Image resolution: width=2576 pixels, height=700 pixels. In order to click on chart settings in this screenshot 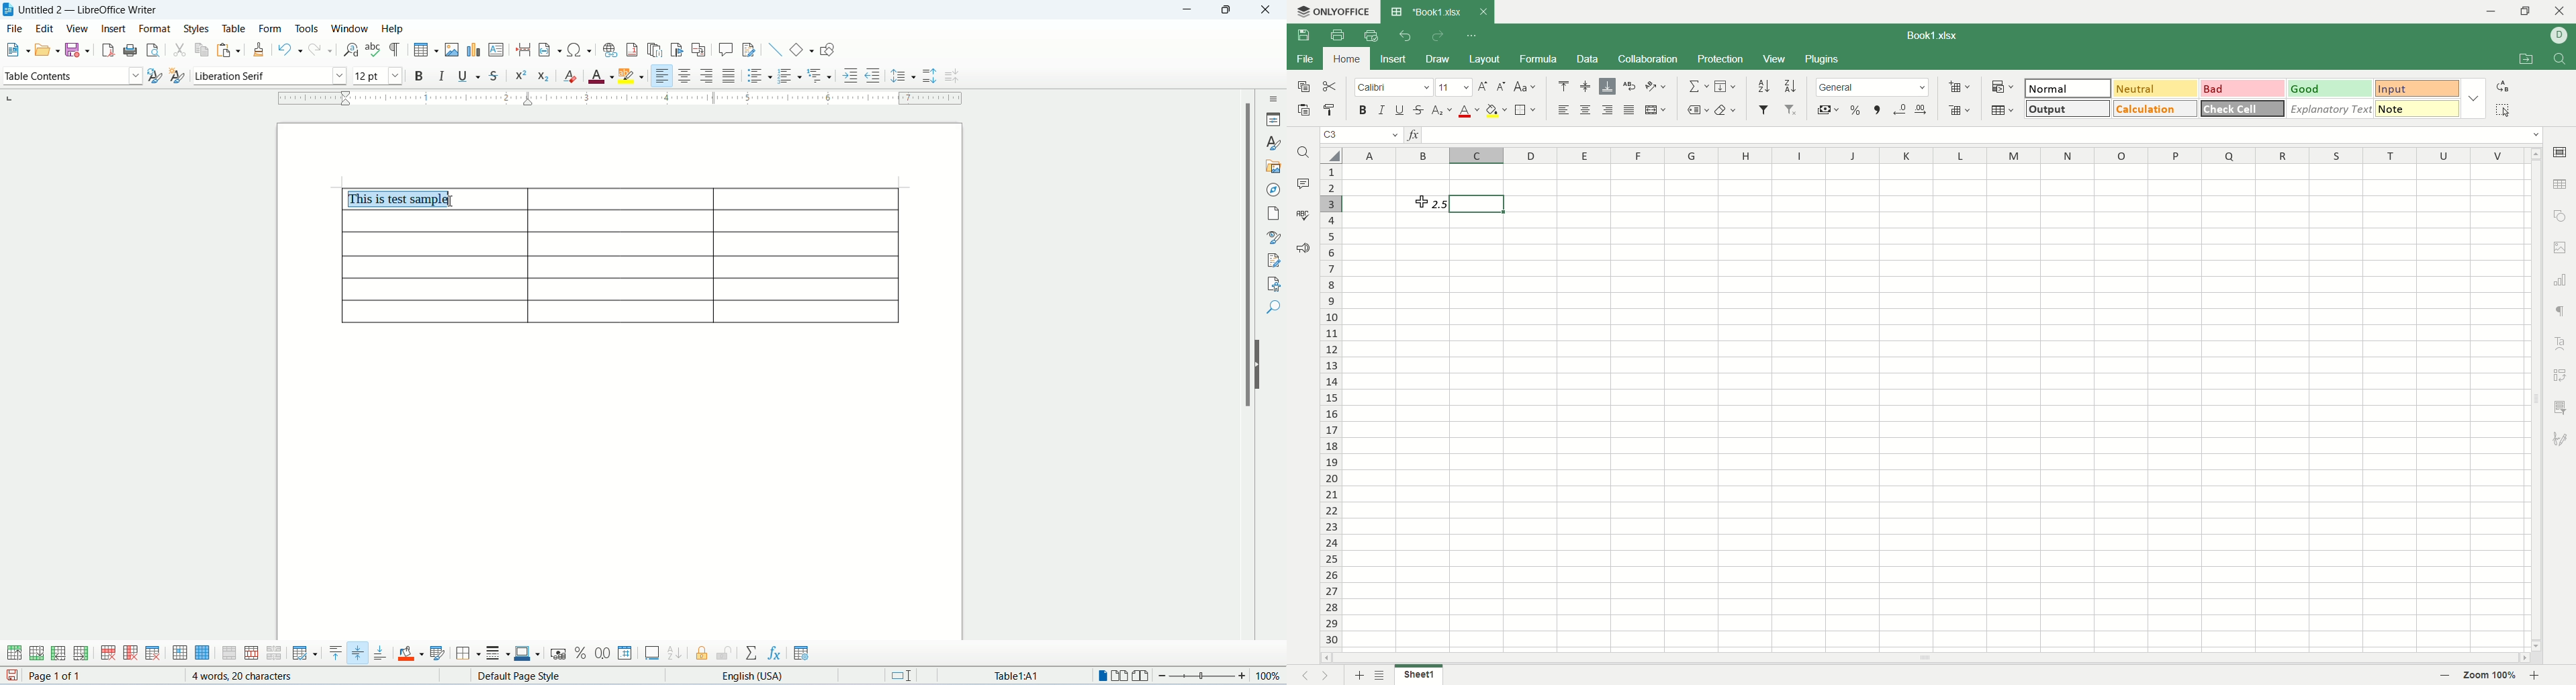, I will do `click(2561, 280)`.